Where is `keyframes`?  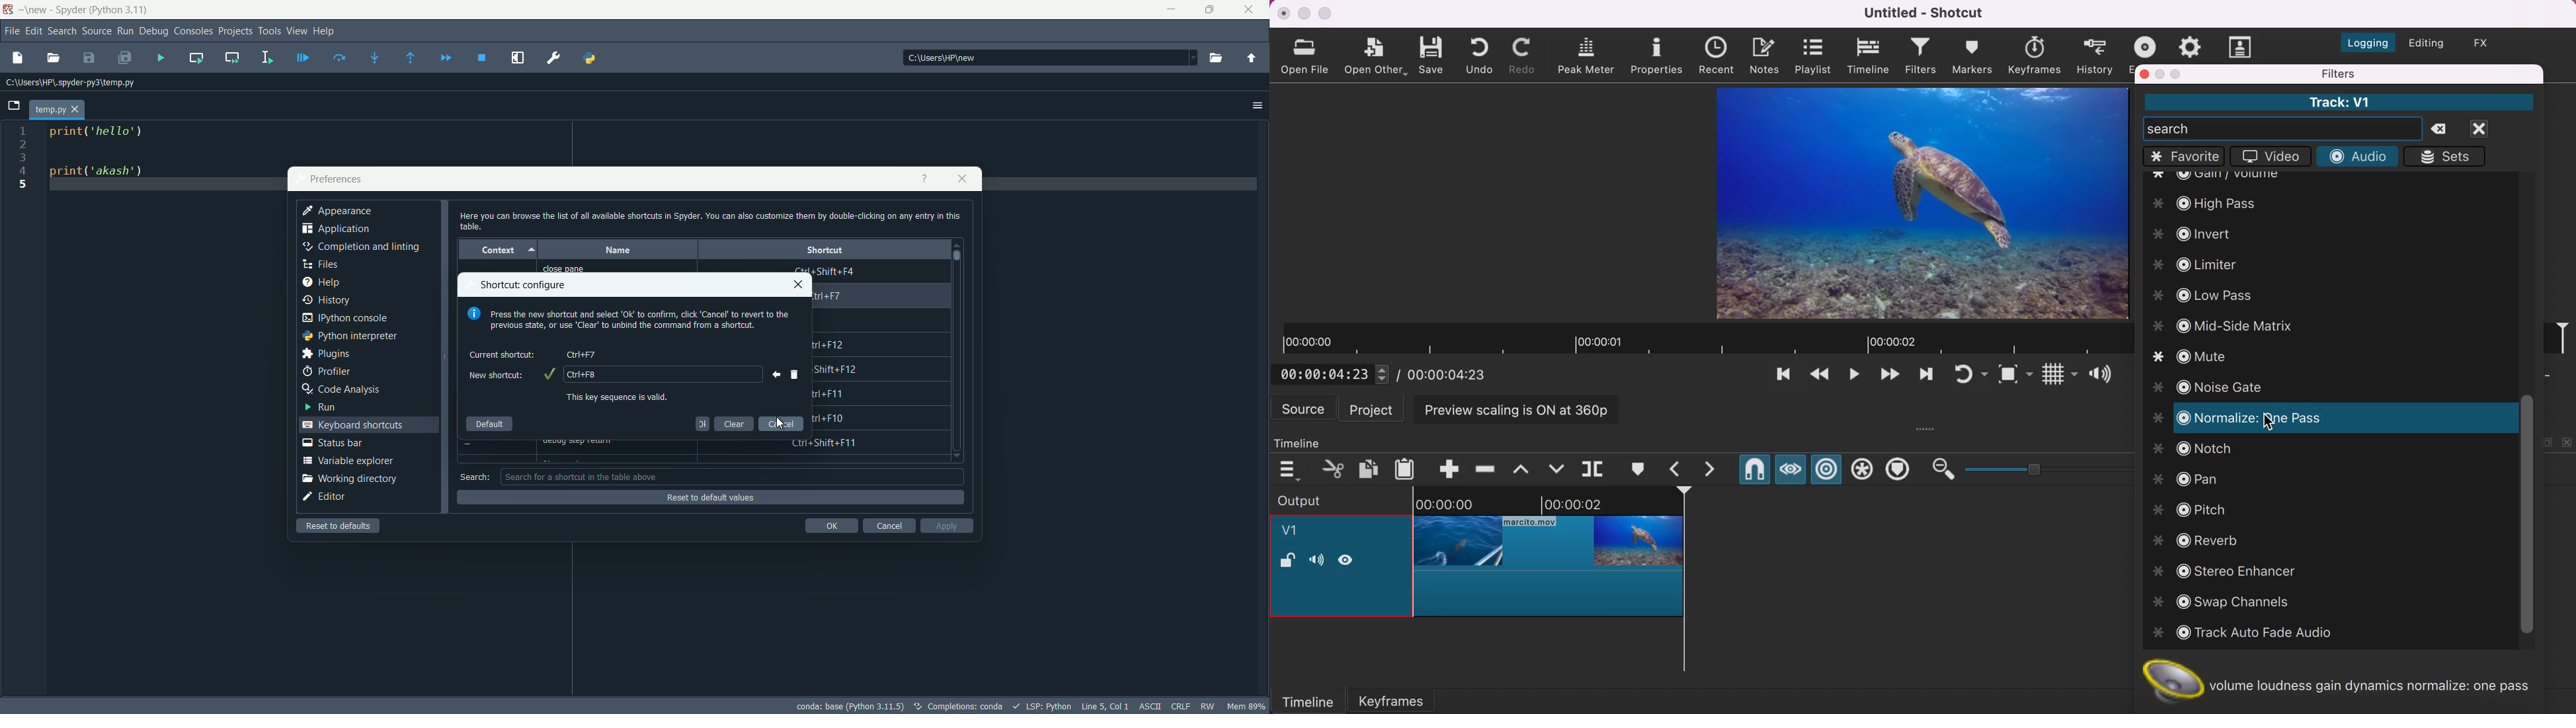 keyframes is located at coordinates (2034, 56).